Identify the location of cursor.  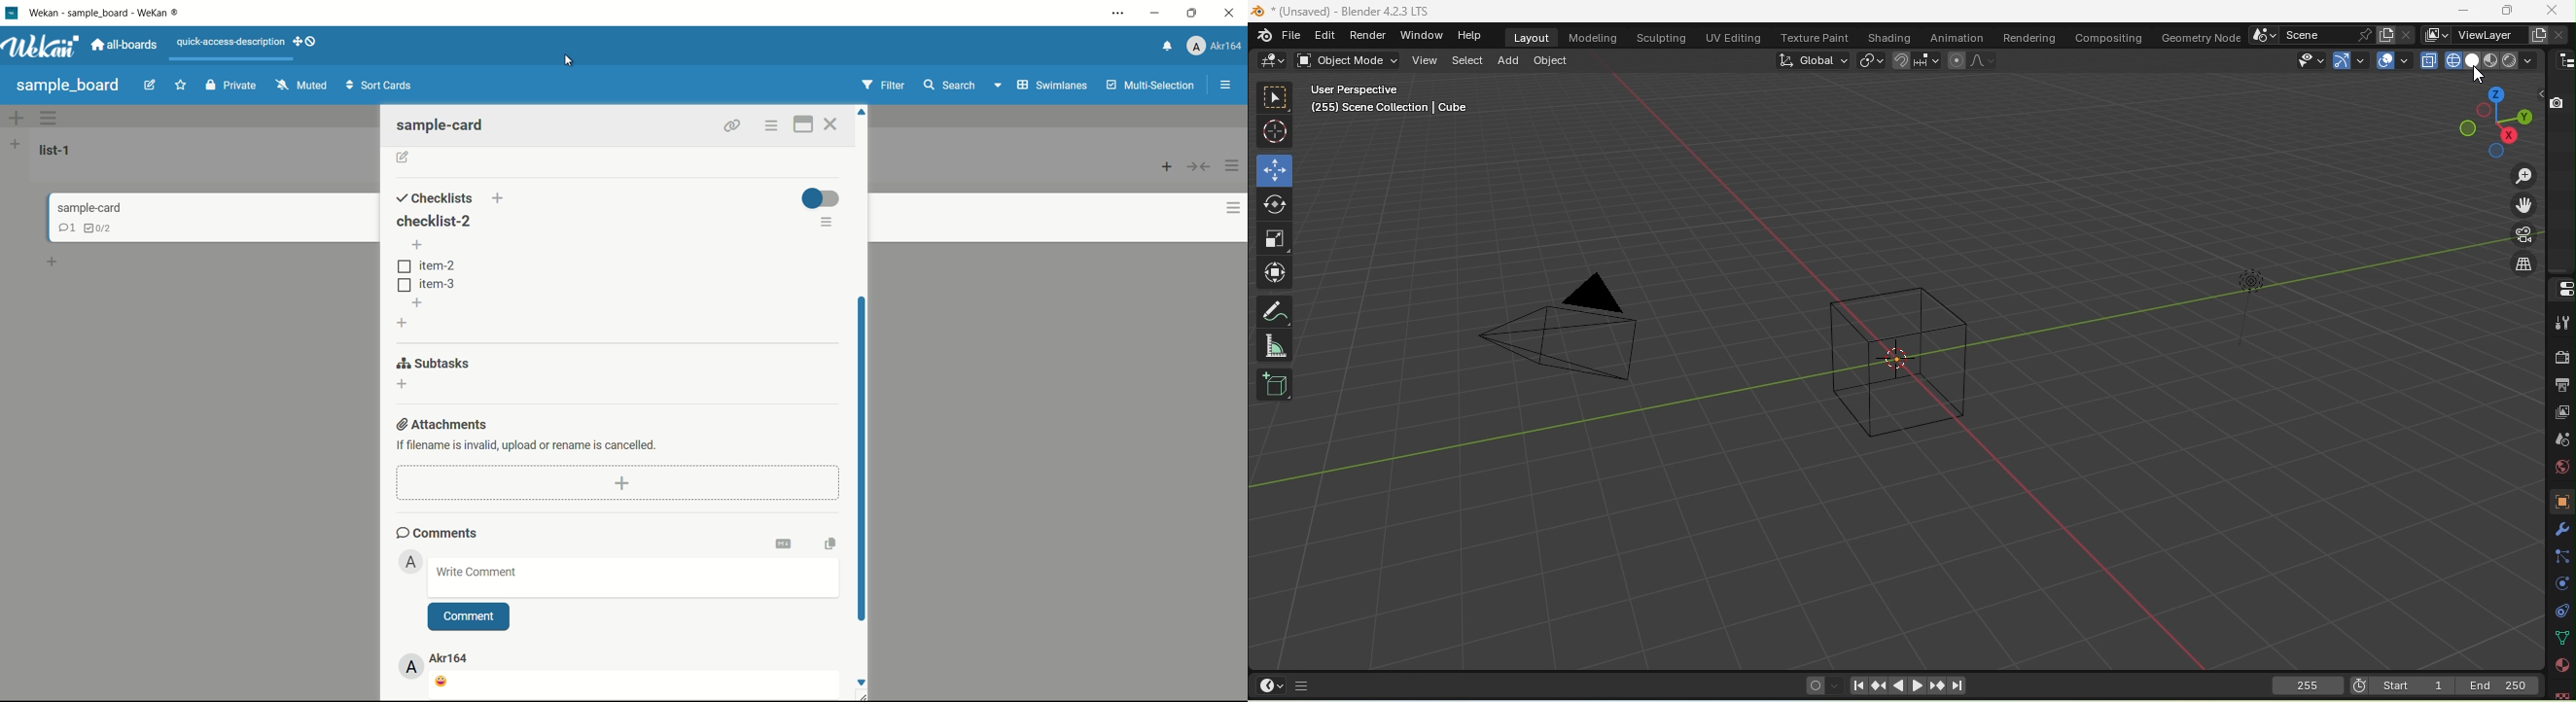
(569, 64).